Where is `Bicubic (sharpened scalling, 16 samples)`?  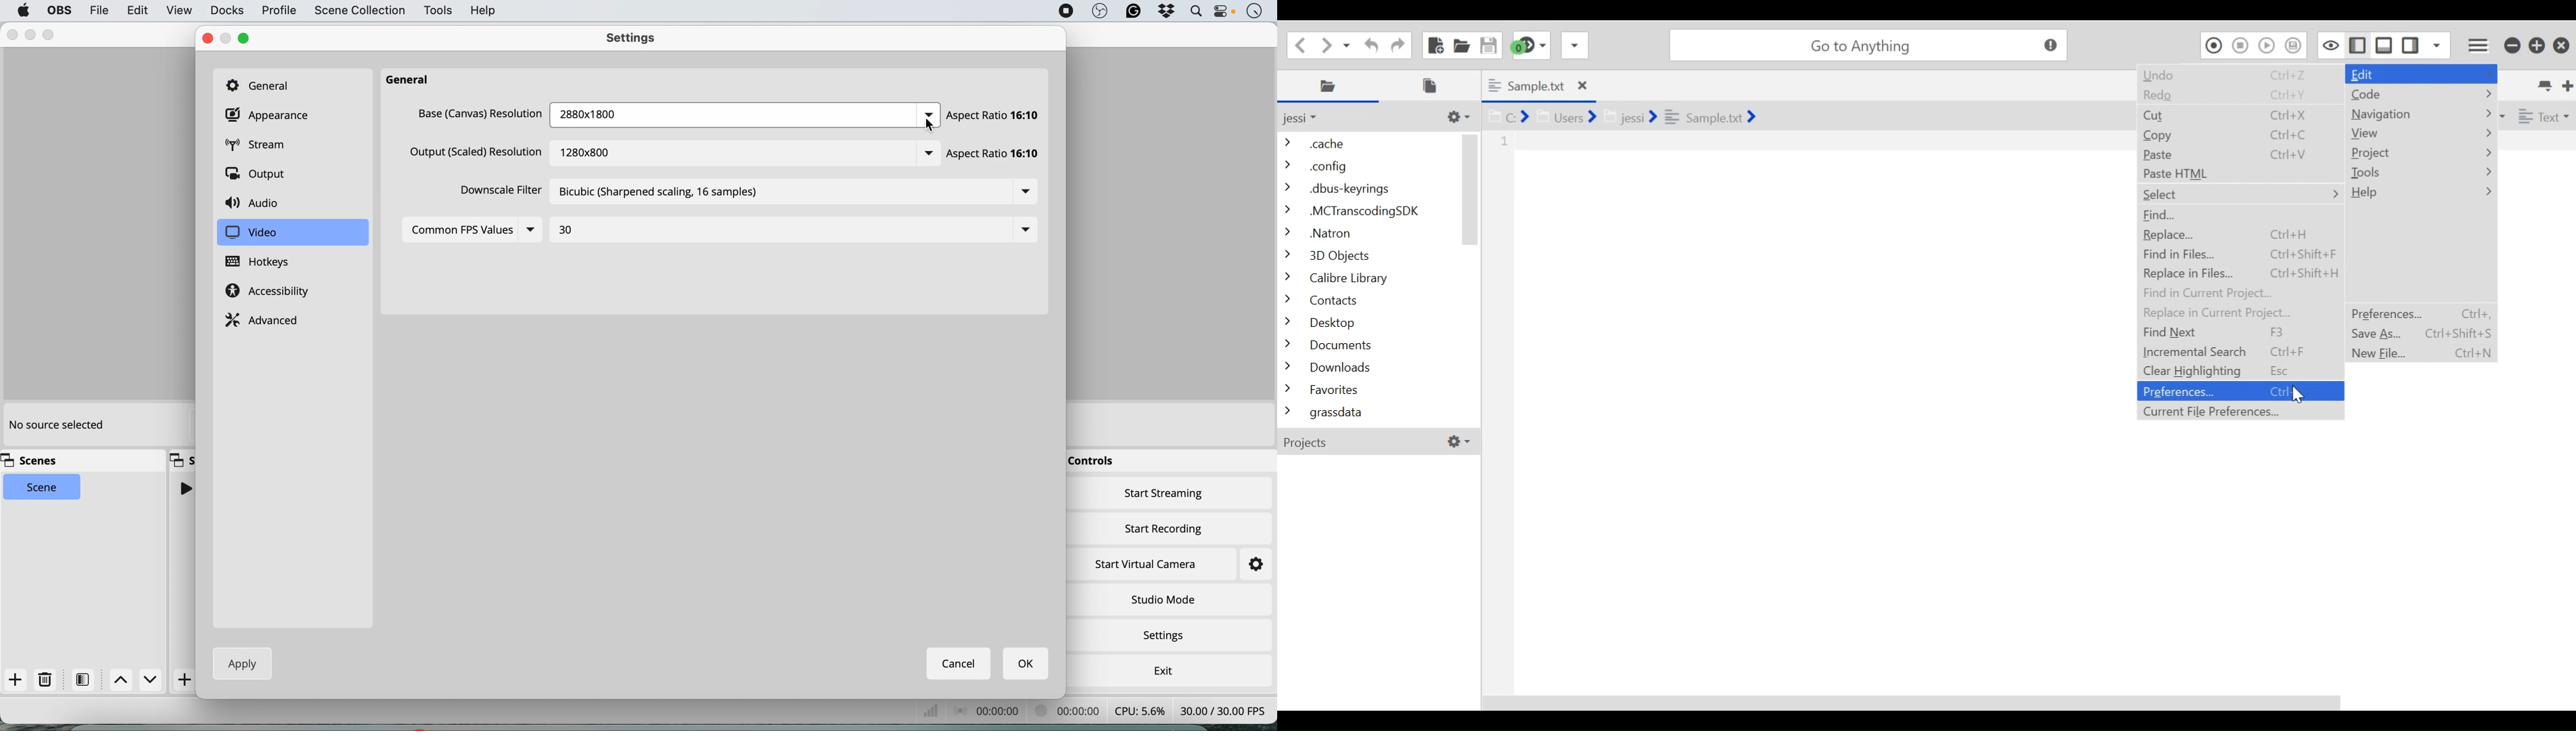 Bicubic (sharpened scalling, 16 samples) is located at coordinates (660, 192).